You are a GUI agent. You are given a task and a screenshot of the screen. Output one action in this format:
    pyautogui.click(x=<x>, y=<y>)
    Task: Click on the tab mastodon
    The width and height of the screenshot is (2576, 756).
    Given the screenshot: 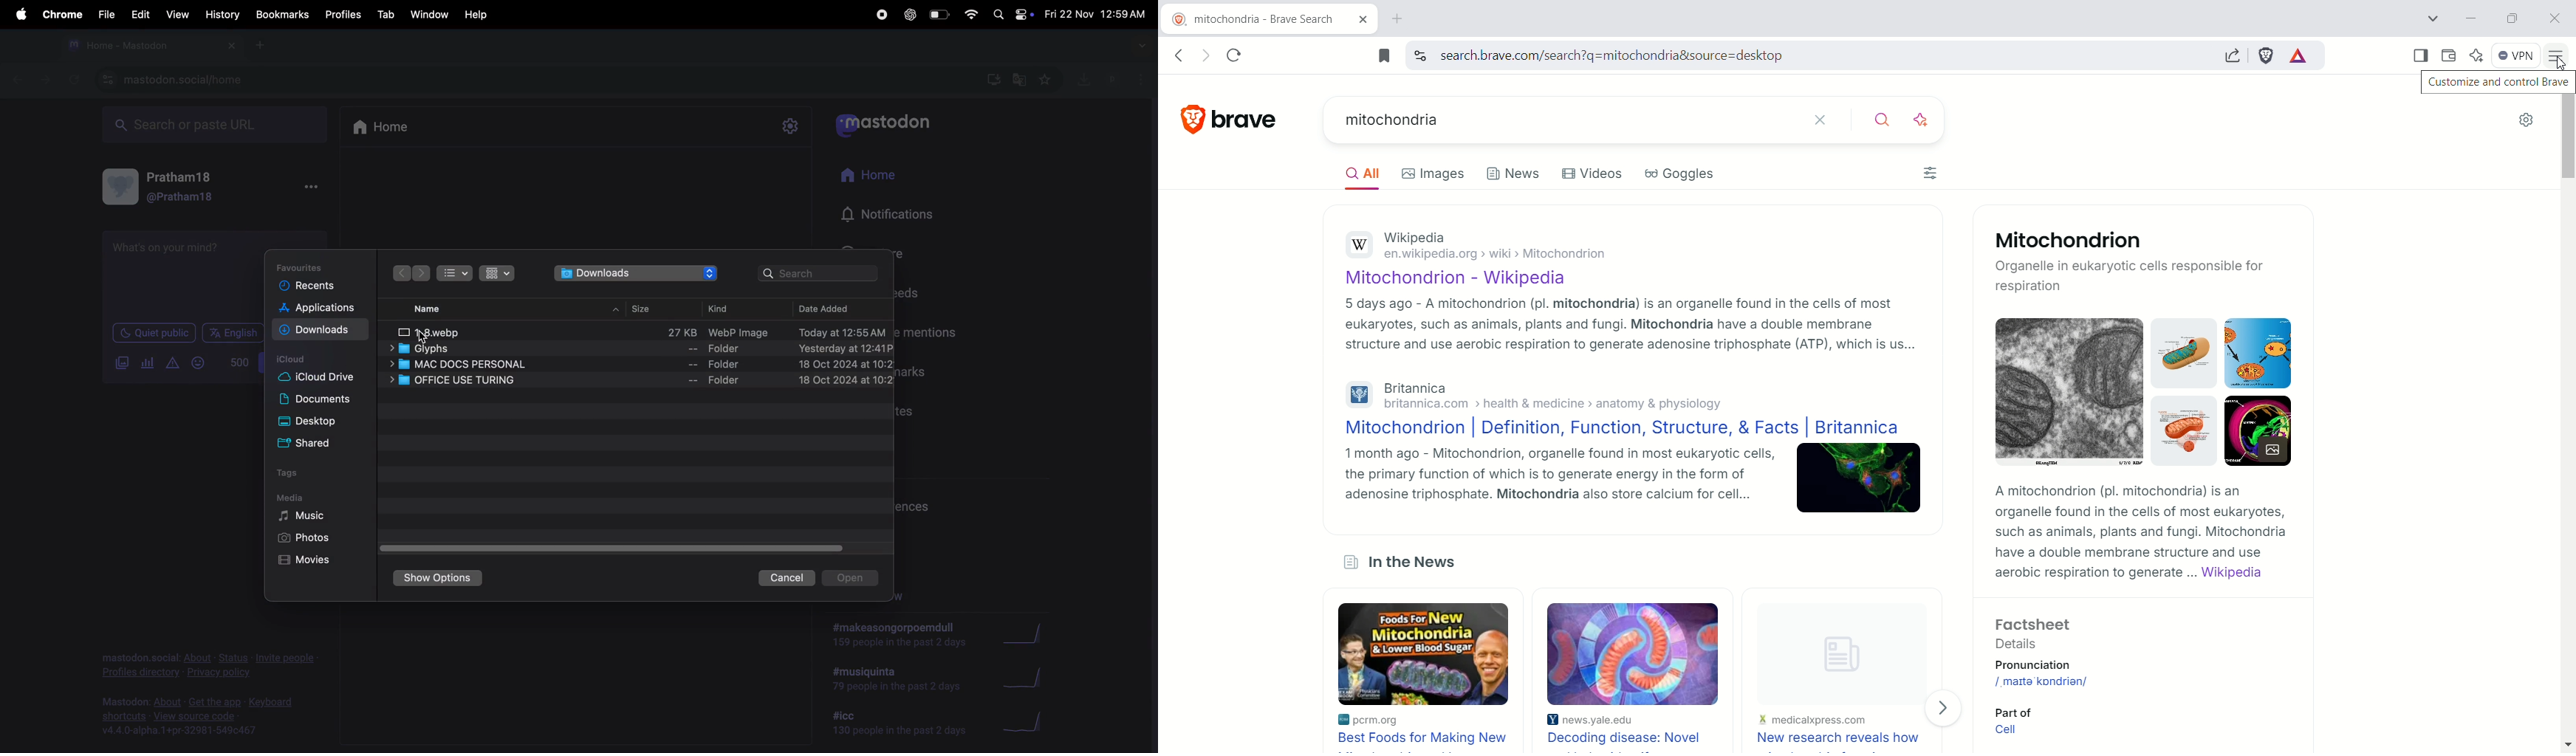 What is the action you would take?
    pyautogui.click(x=139, y=46)
    